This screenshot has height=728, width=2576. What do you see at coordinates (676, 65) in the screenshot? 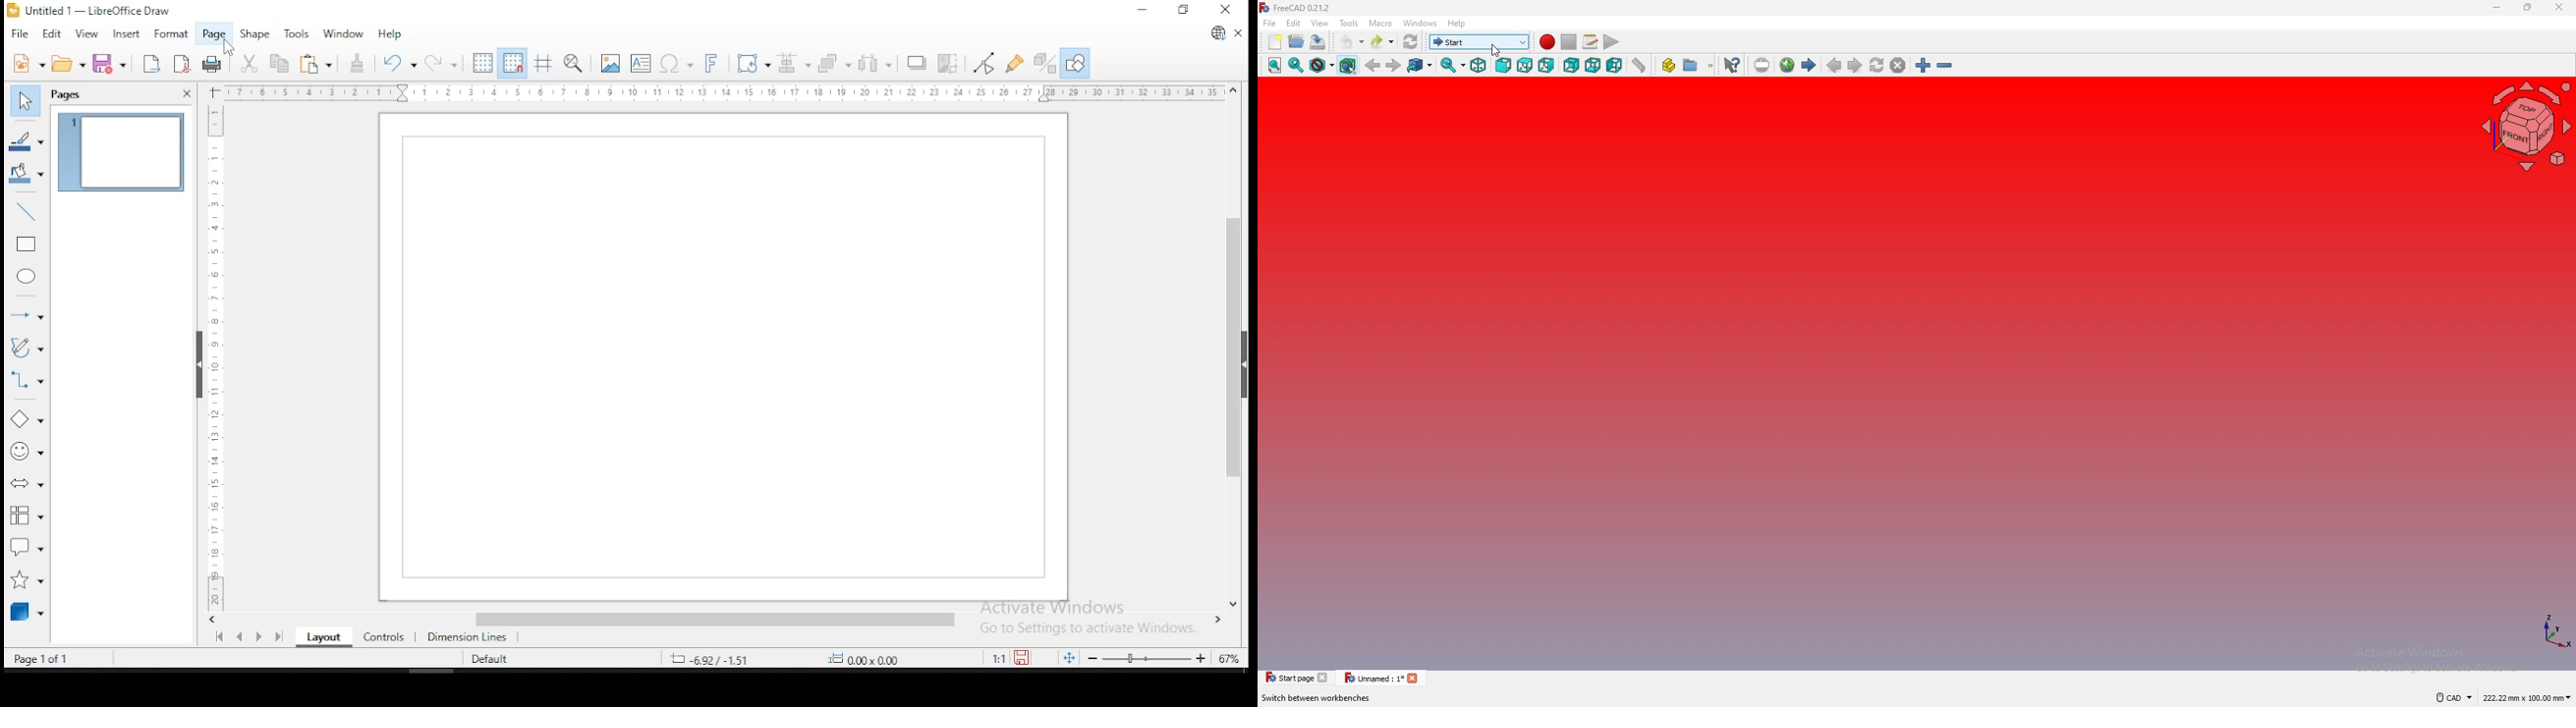
I see `insert special characters` at bounding box center [676, 65].